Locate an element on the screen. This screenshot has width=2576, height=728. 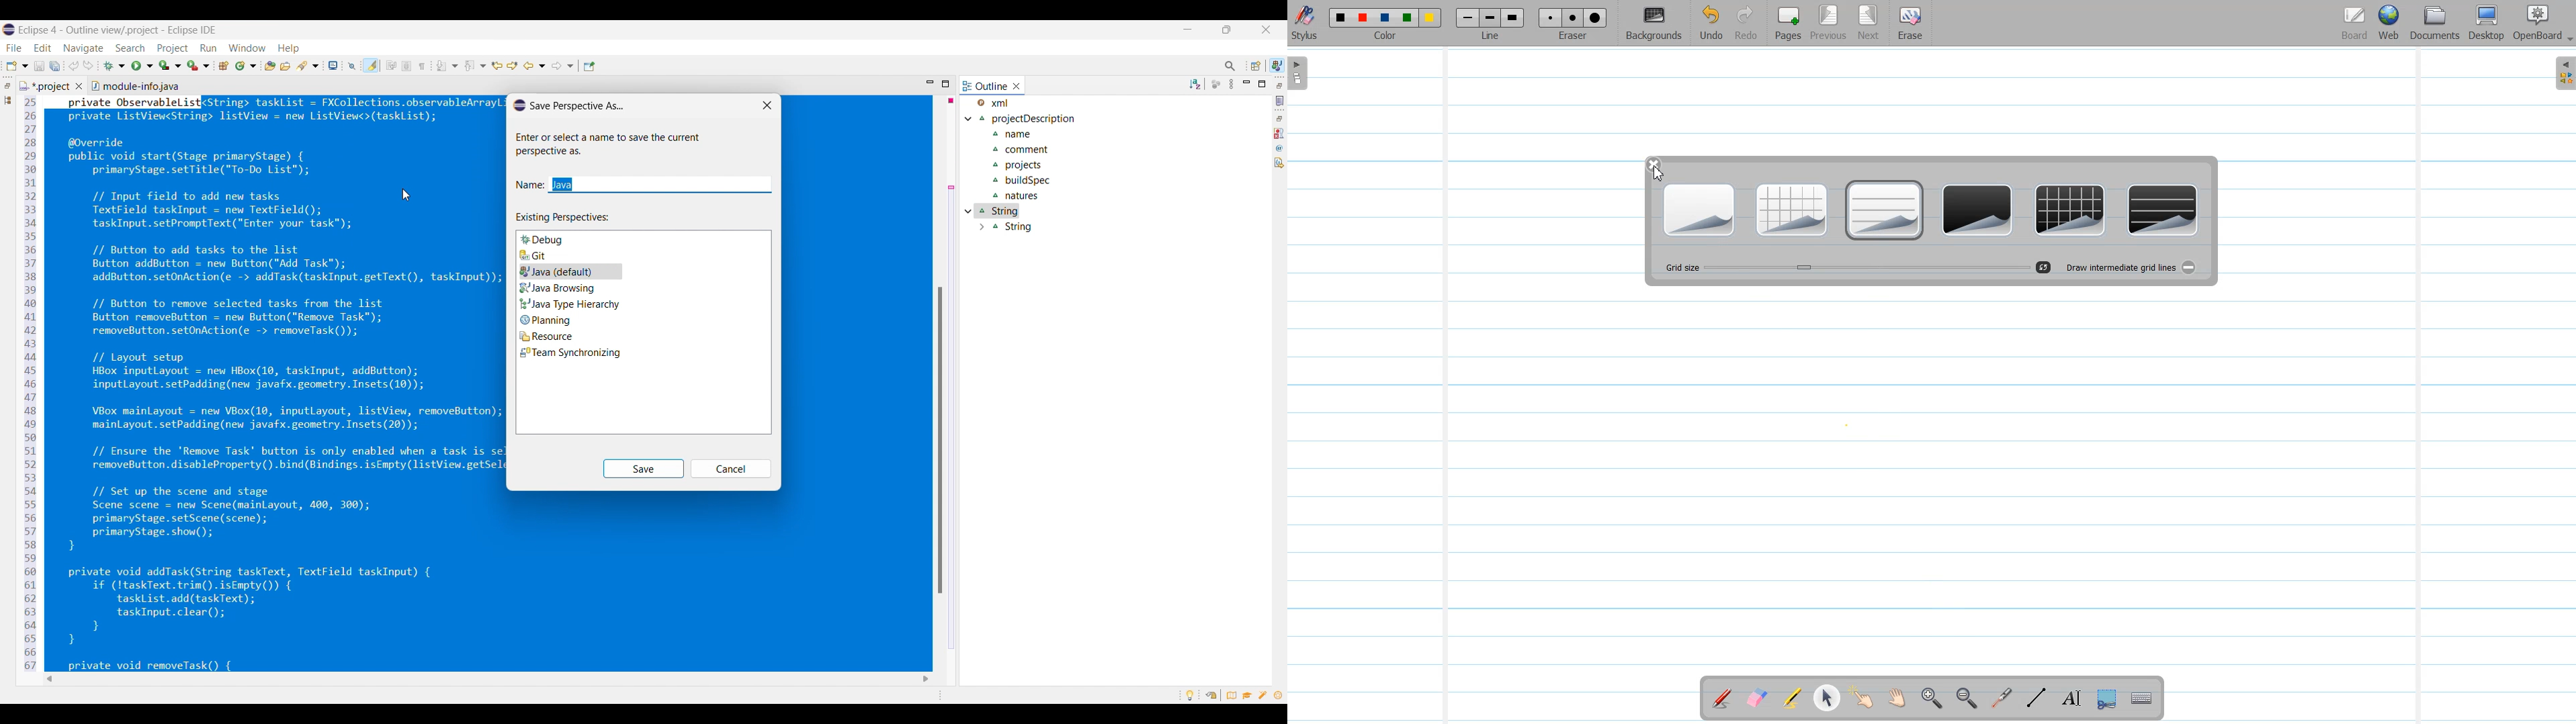
Interact With Item is located at coordinates (1862, 699).